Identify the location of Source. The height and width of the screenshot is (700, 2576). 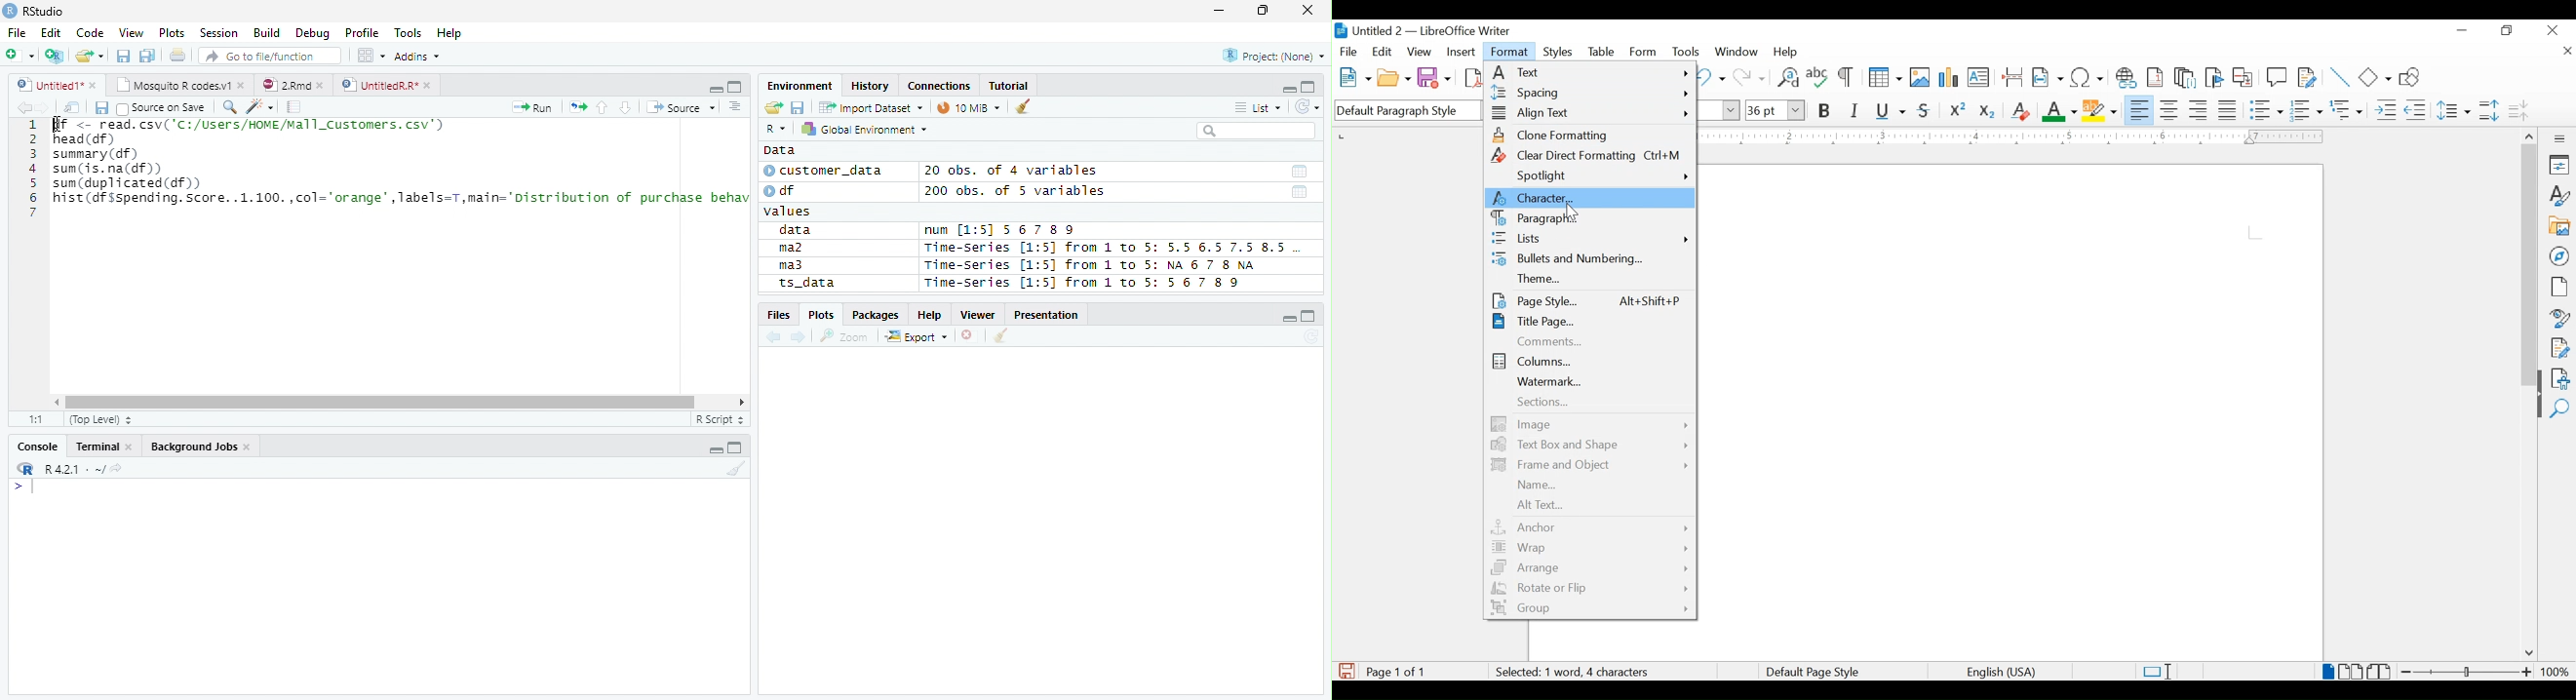
(679, 107).